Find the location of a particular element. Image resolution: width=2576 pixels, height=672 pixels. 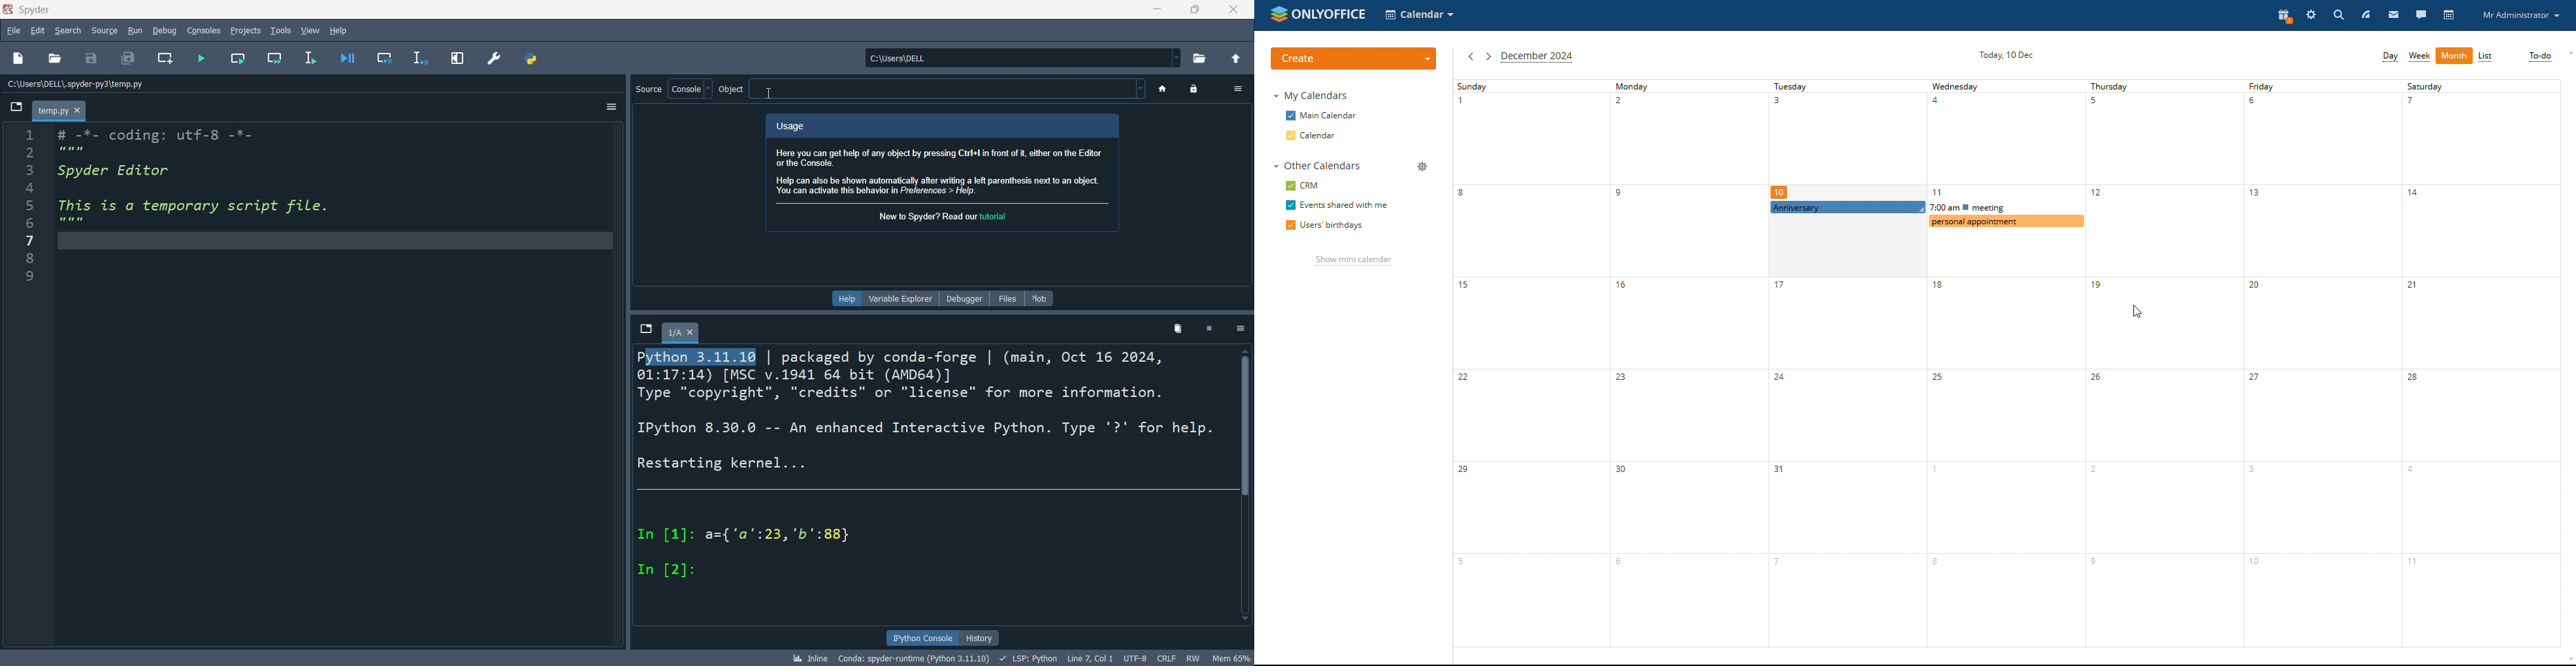

option is located at coordinates (1231, 89).